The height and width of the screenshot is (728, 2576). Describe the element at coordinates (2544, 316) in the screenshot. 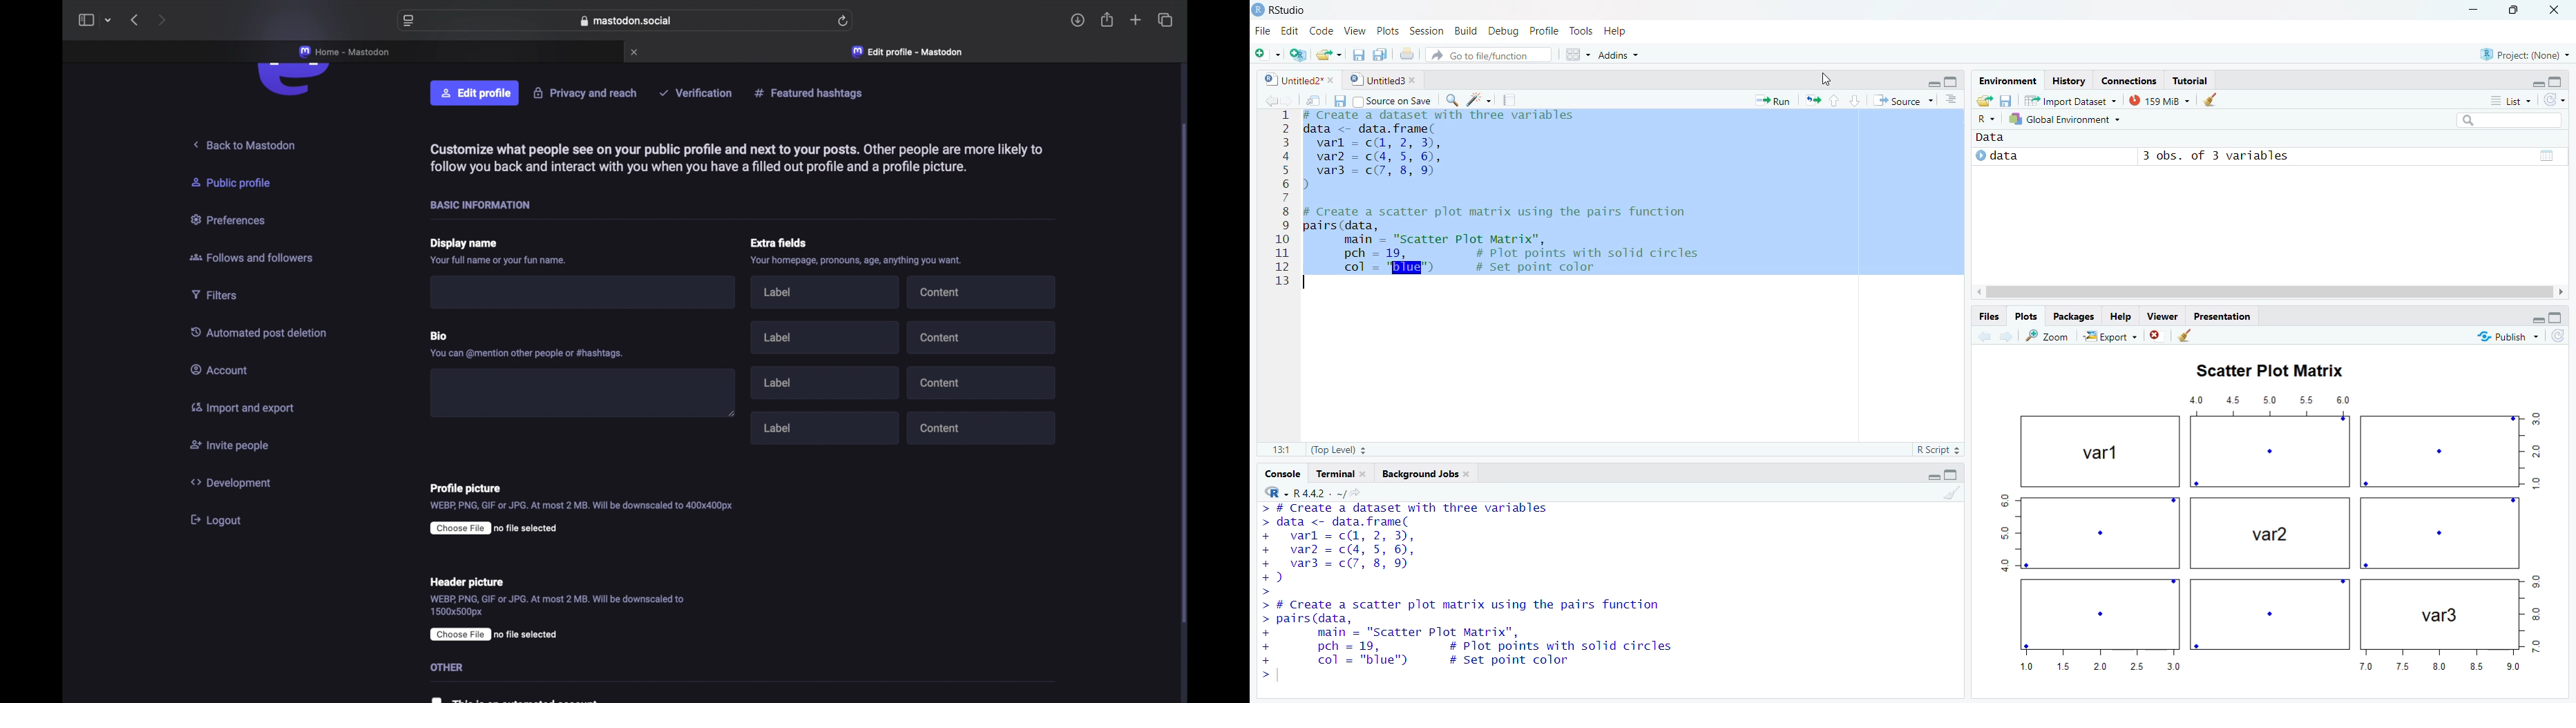

I see `Minimize/maximize` at that location.